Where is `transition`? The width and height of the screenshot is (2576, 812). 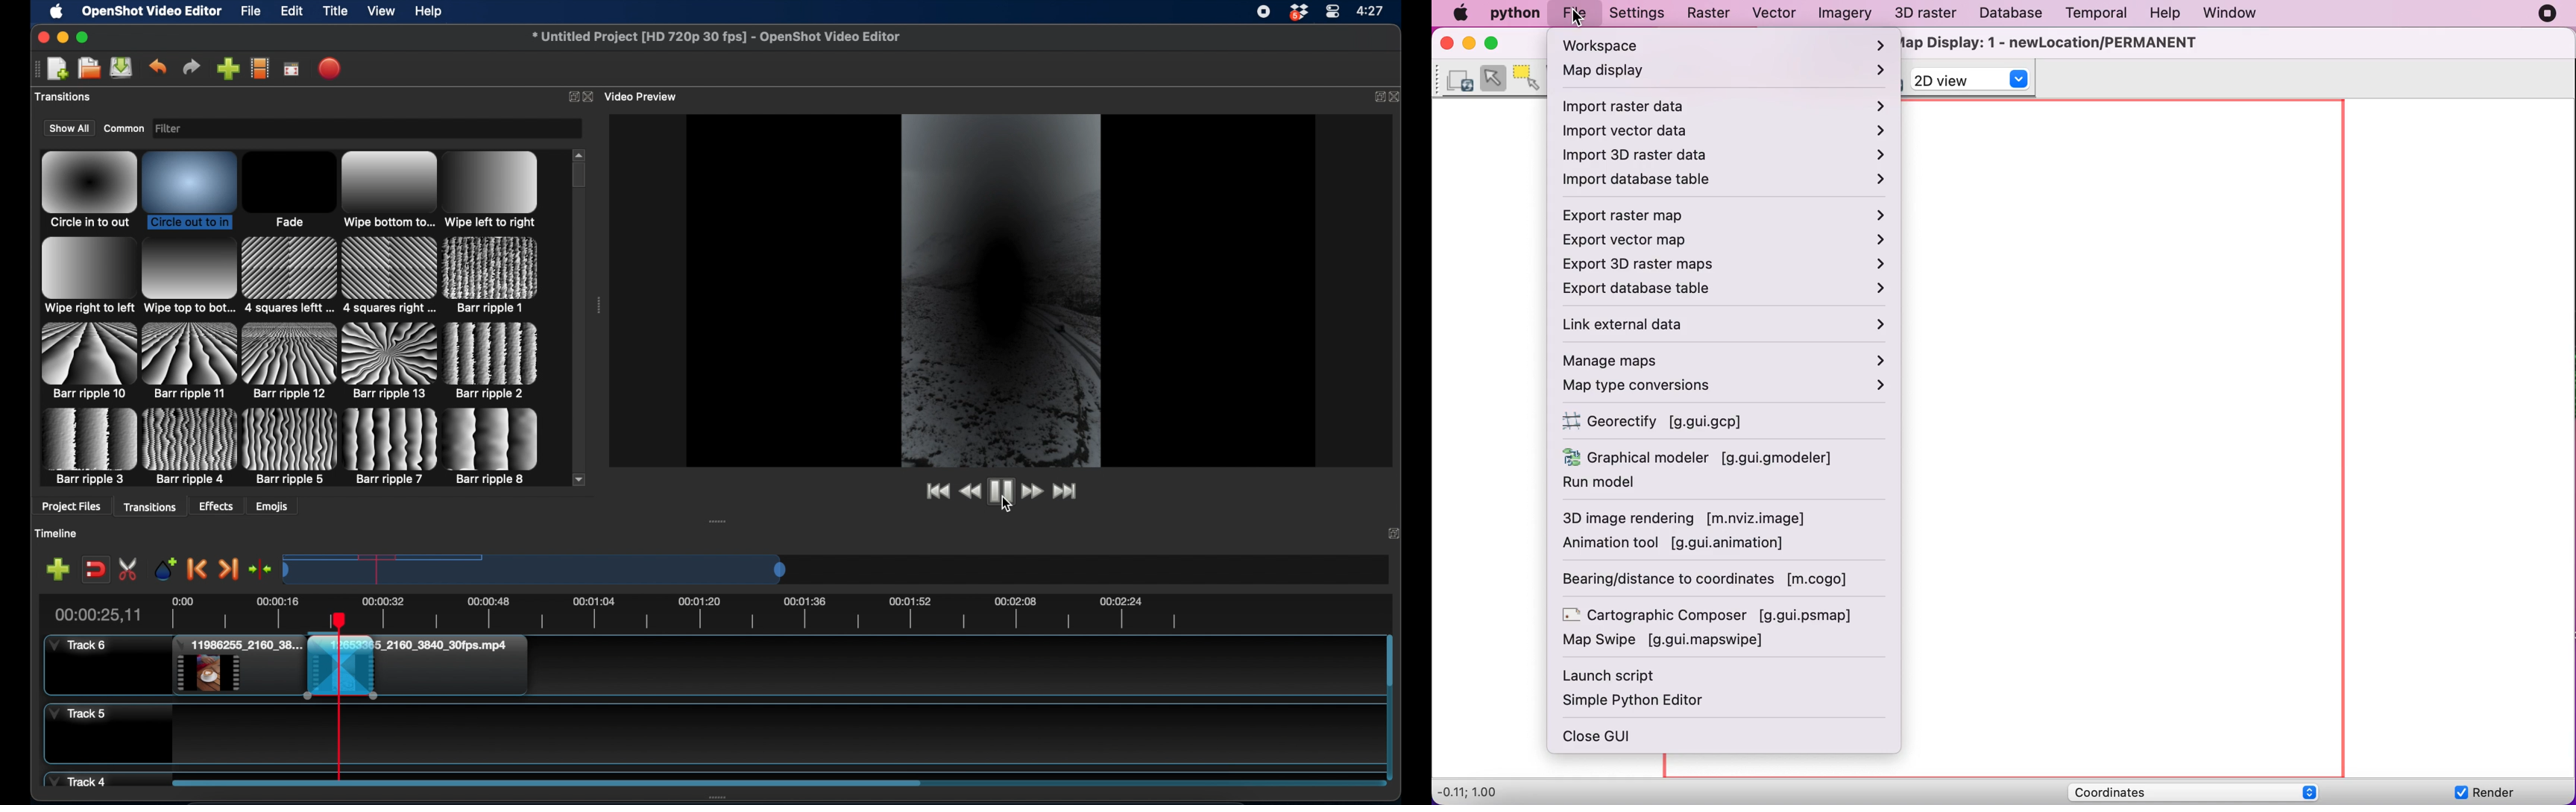 transition is located at coordinates (190, 189).